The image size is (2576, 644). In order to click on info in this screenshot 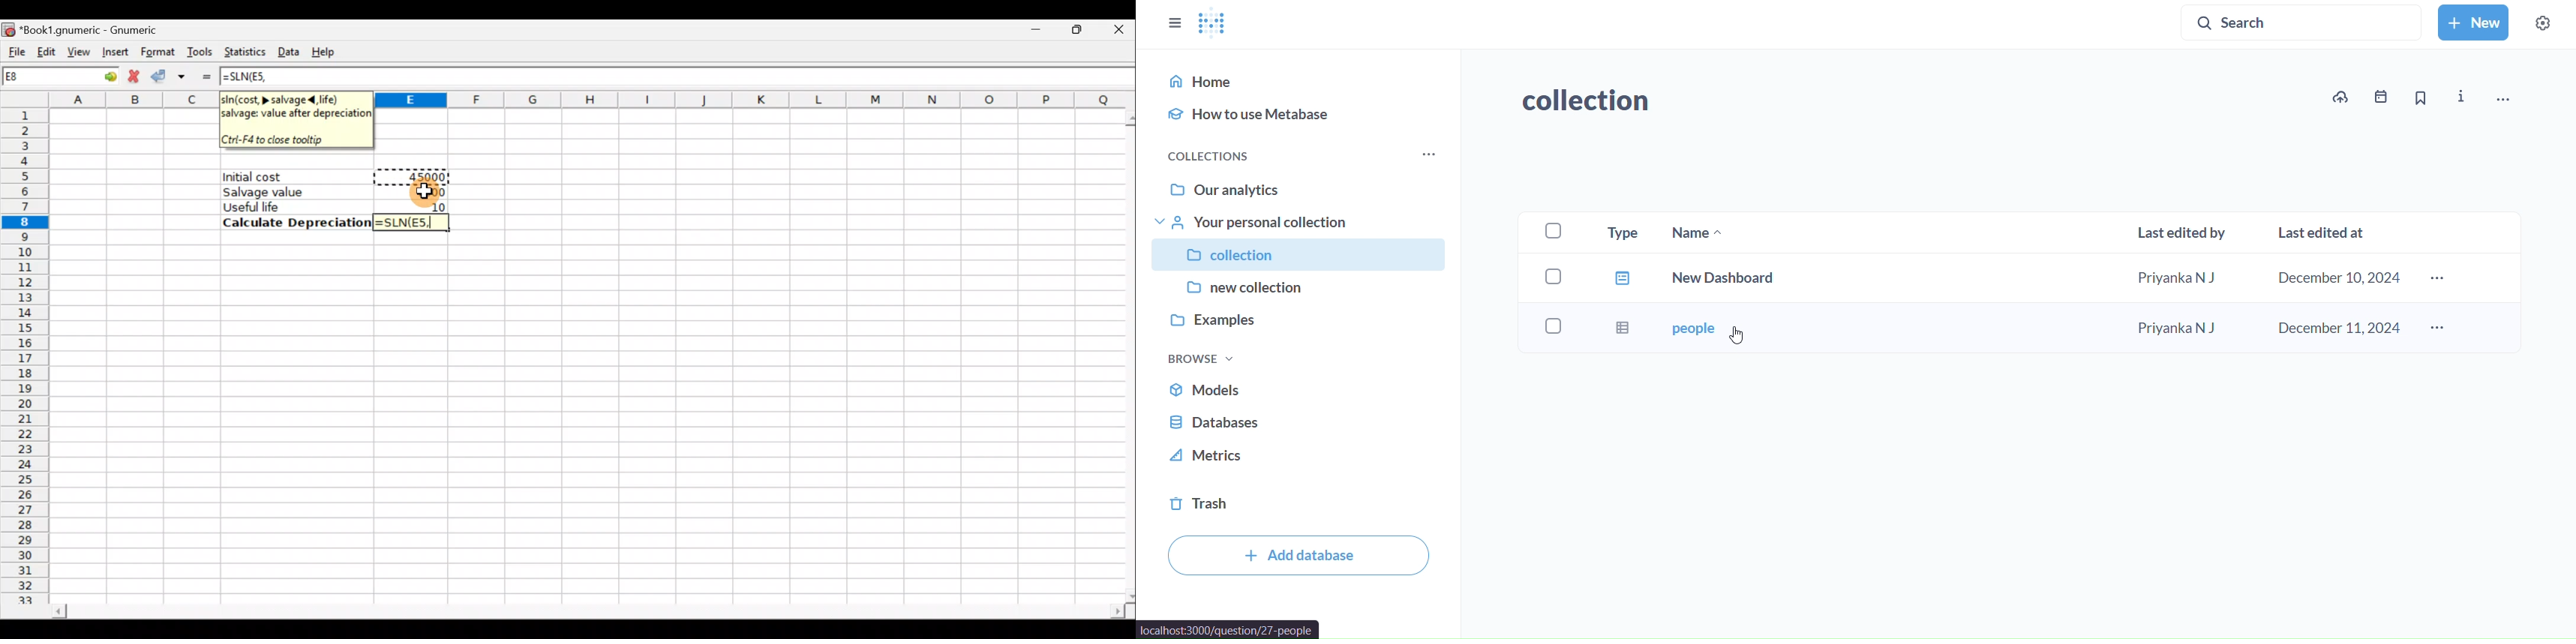, I will do `click(2460, 98)`.